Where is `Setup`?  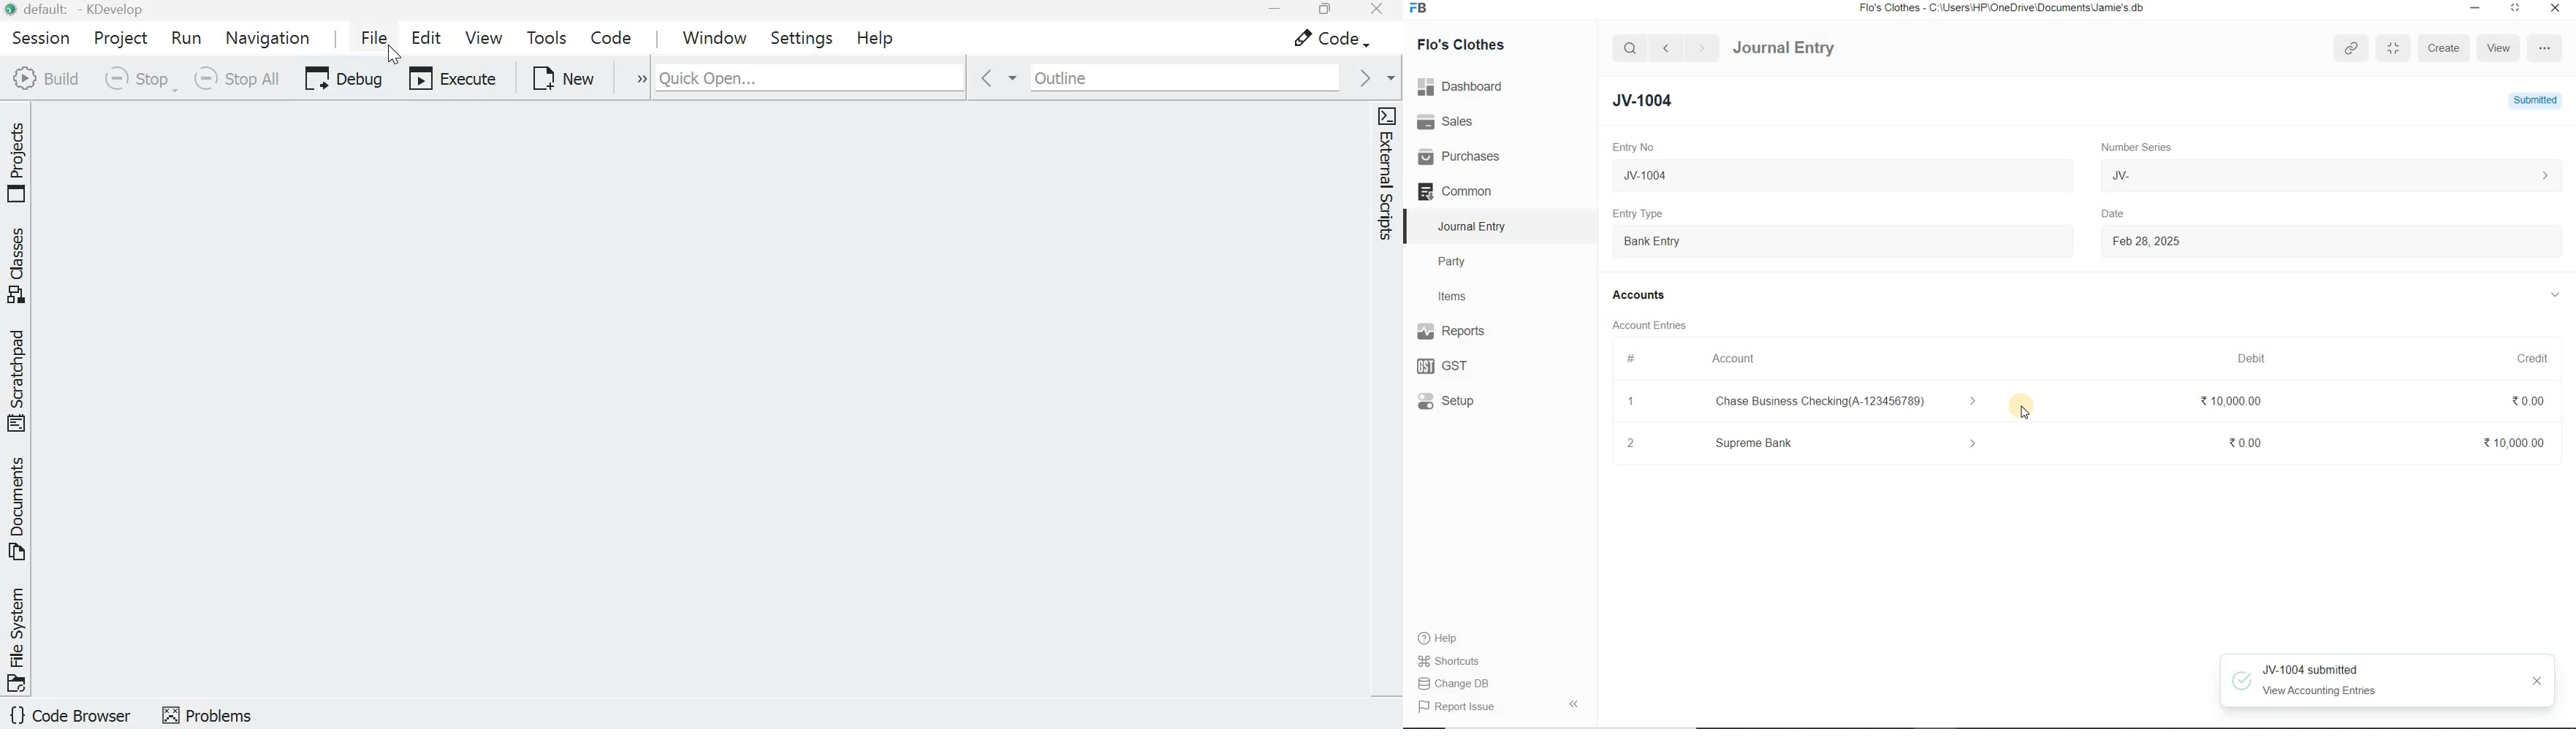 Setup is located at coordinates (1460, 400).